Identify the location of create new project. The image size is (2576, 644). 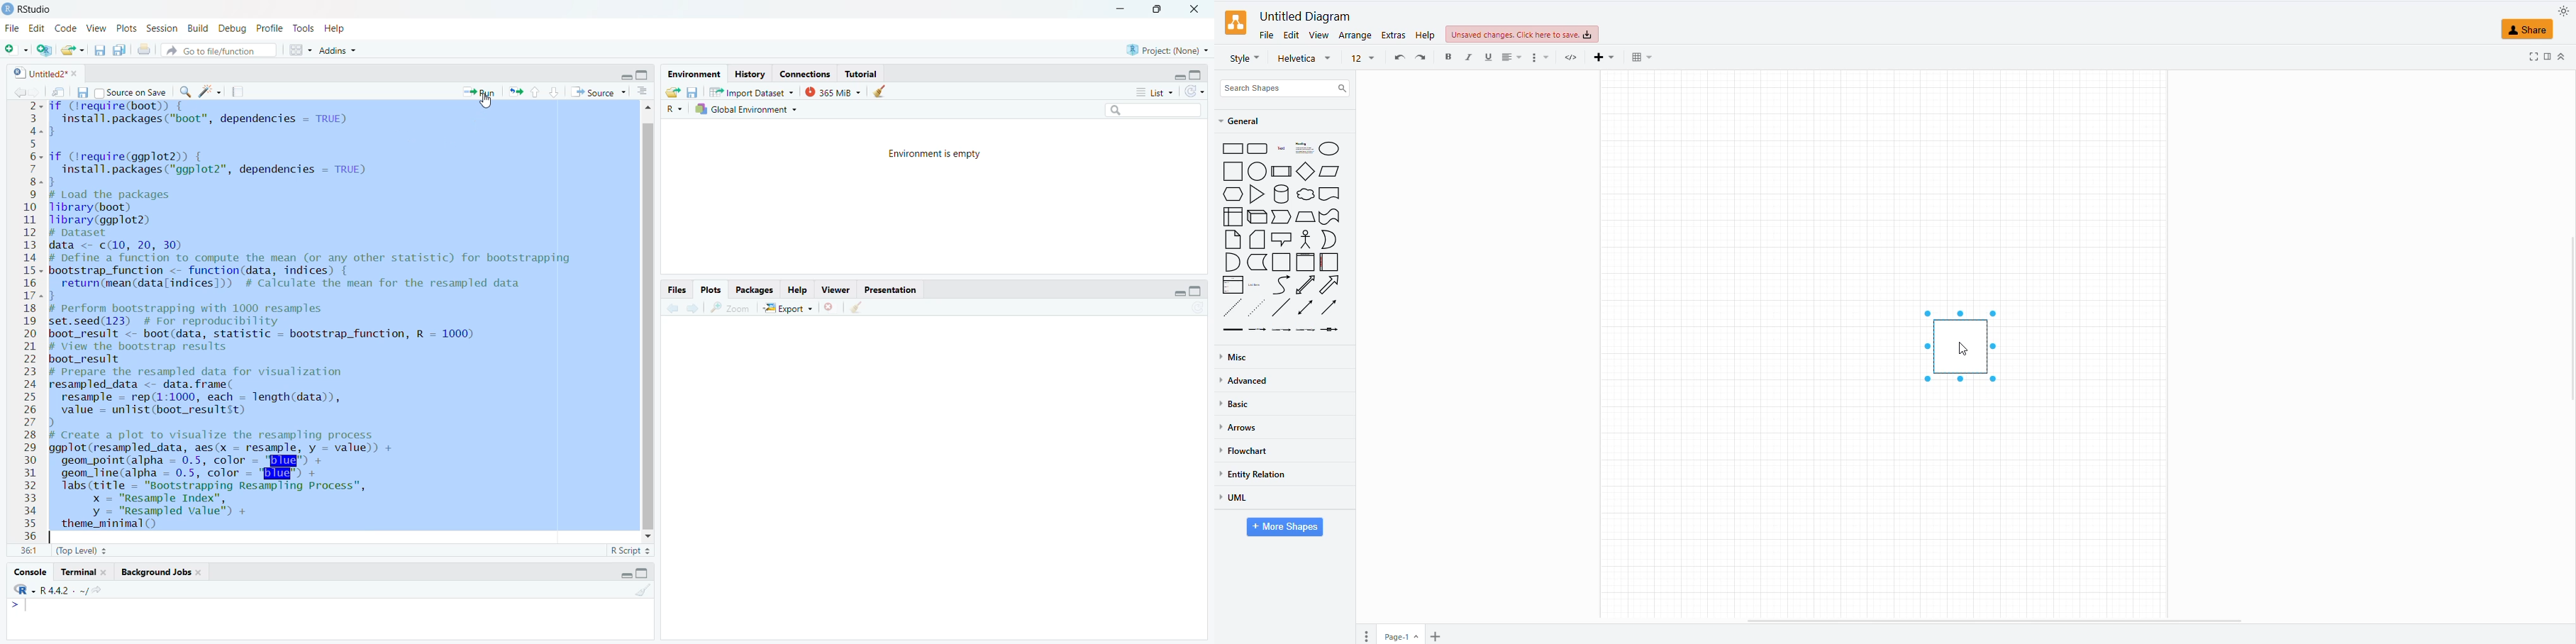
(44, 51).